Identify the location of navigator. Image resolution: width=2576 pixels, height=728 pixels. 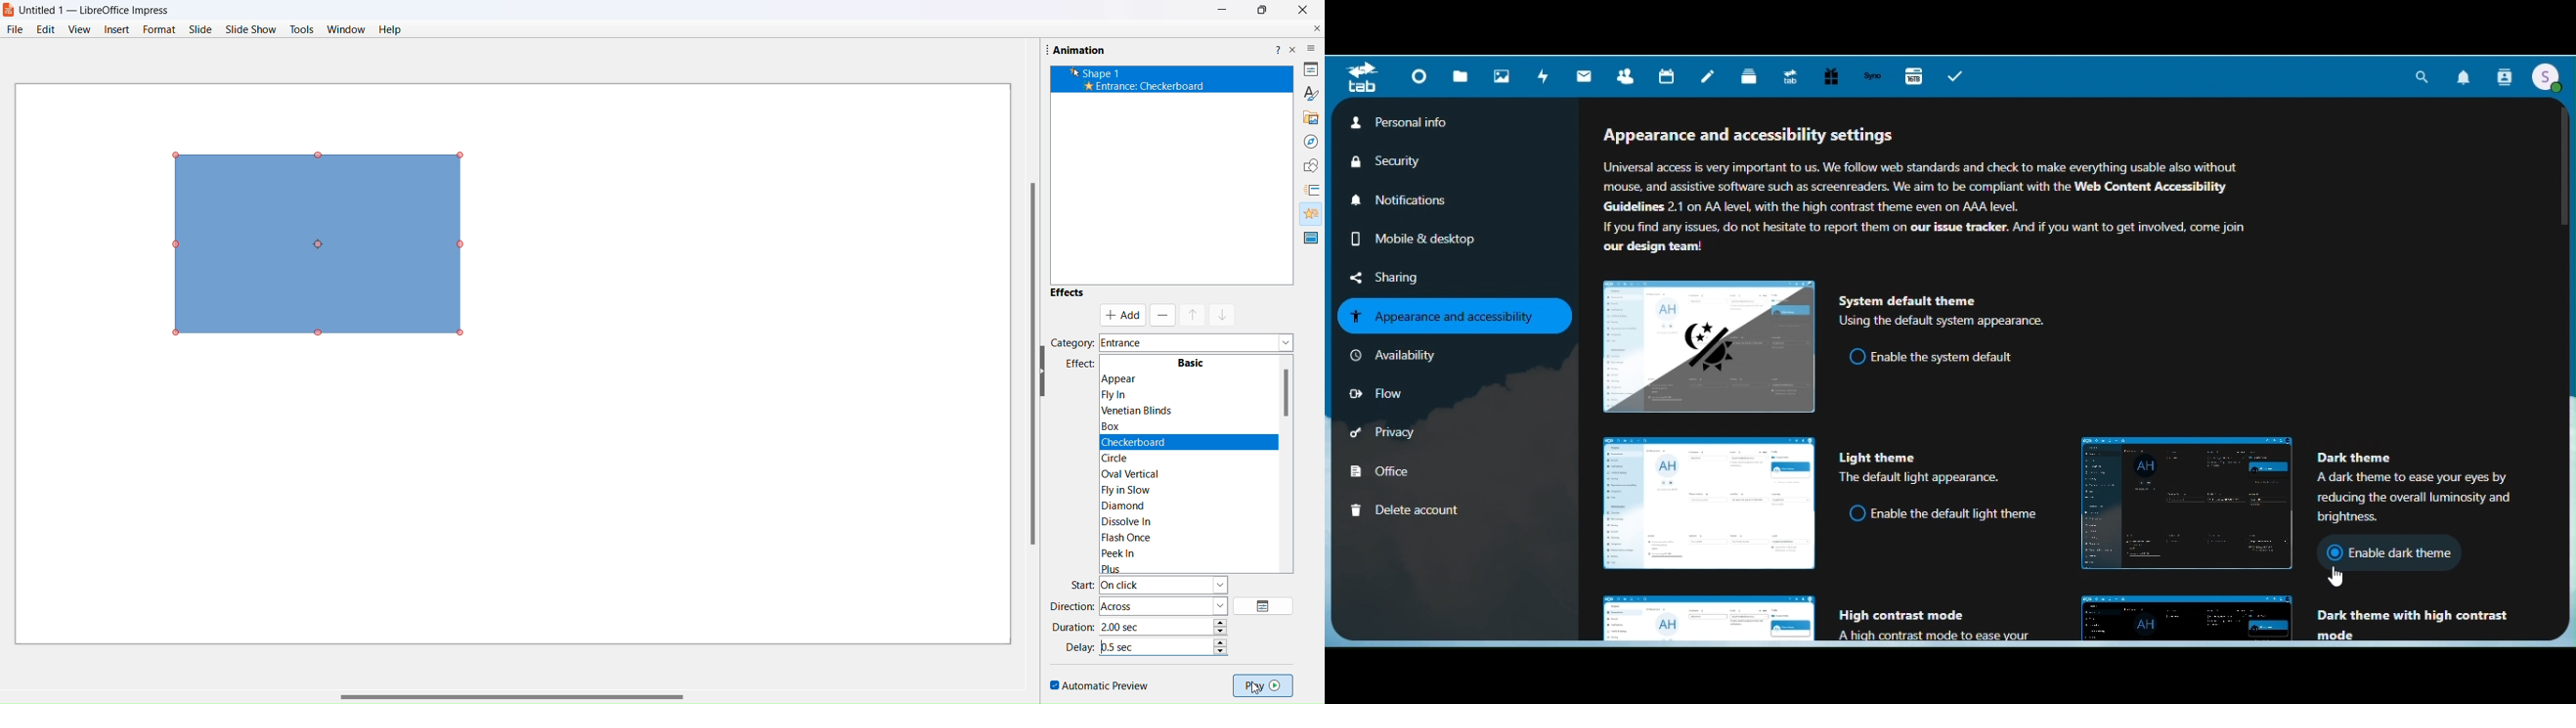
(1310, 141).